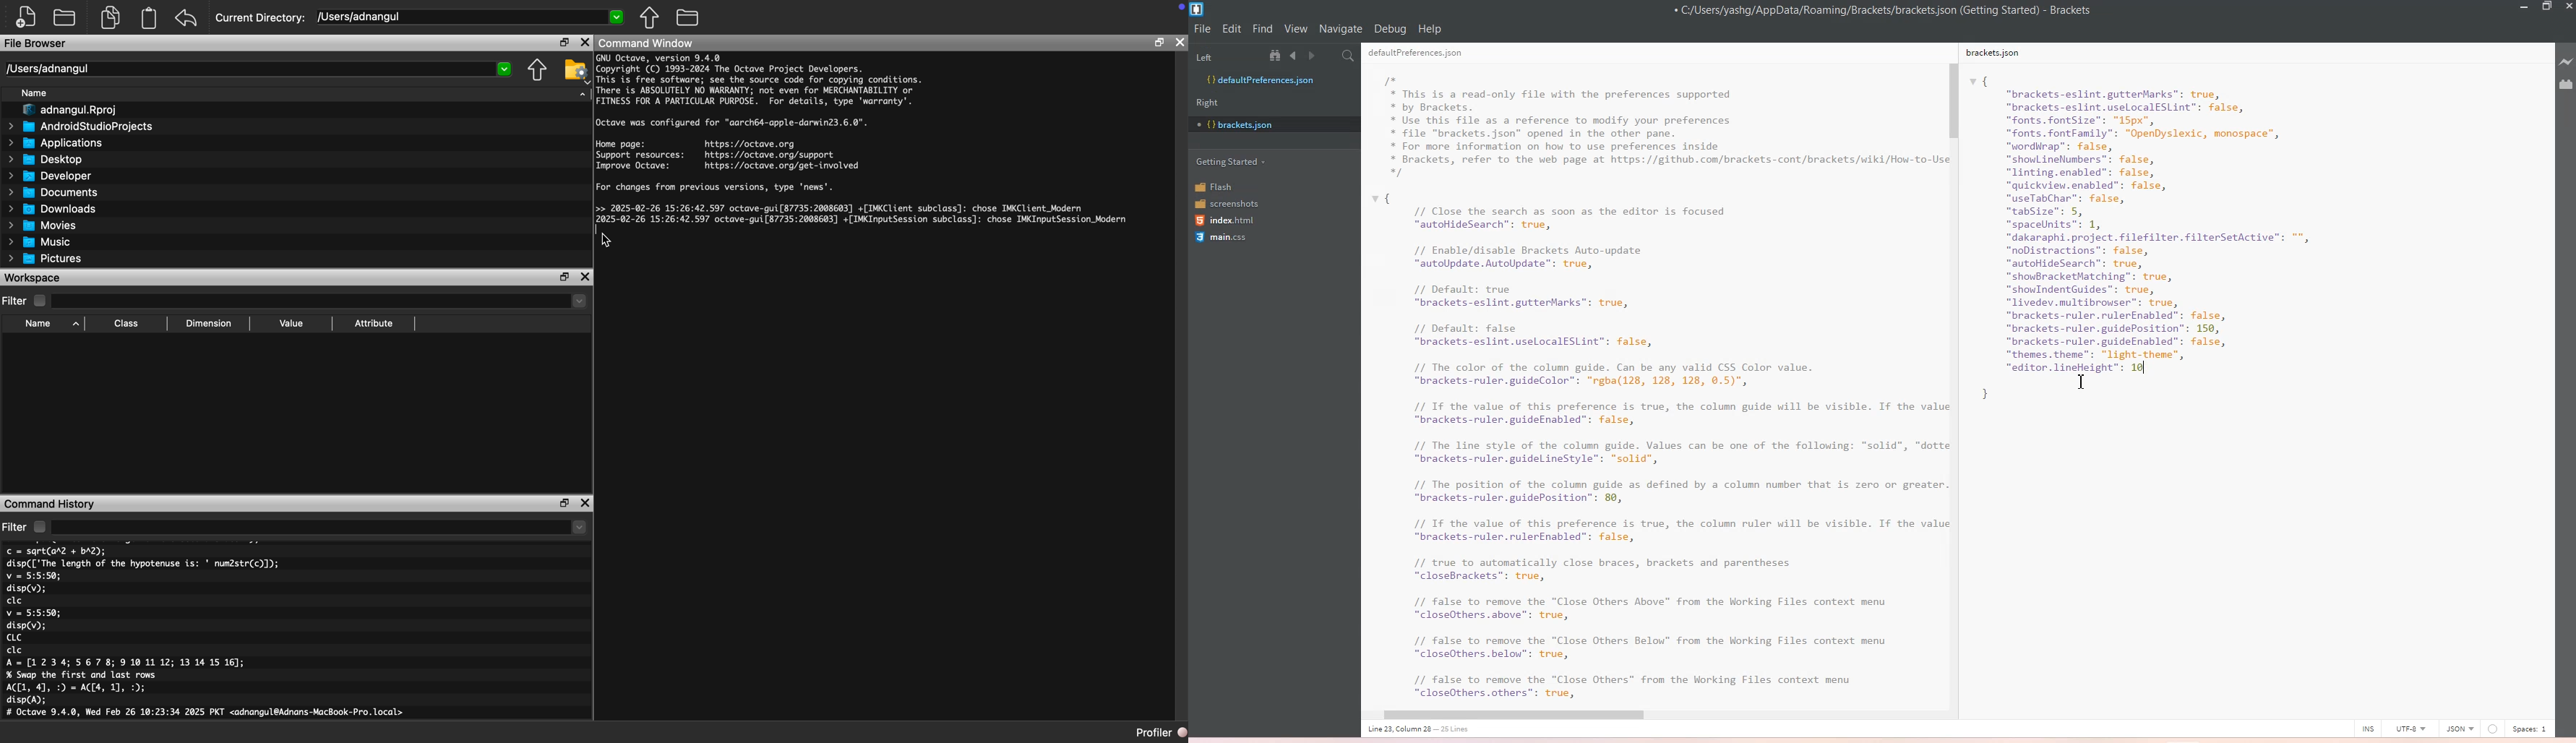  Describe the element at coordinates (1212, 102) in the screenshot. I see `Right` at that location.